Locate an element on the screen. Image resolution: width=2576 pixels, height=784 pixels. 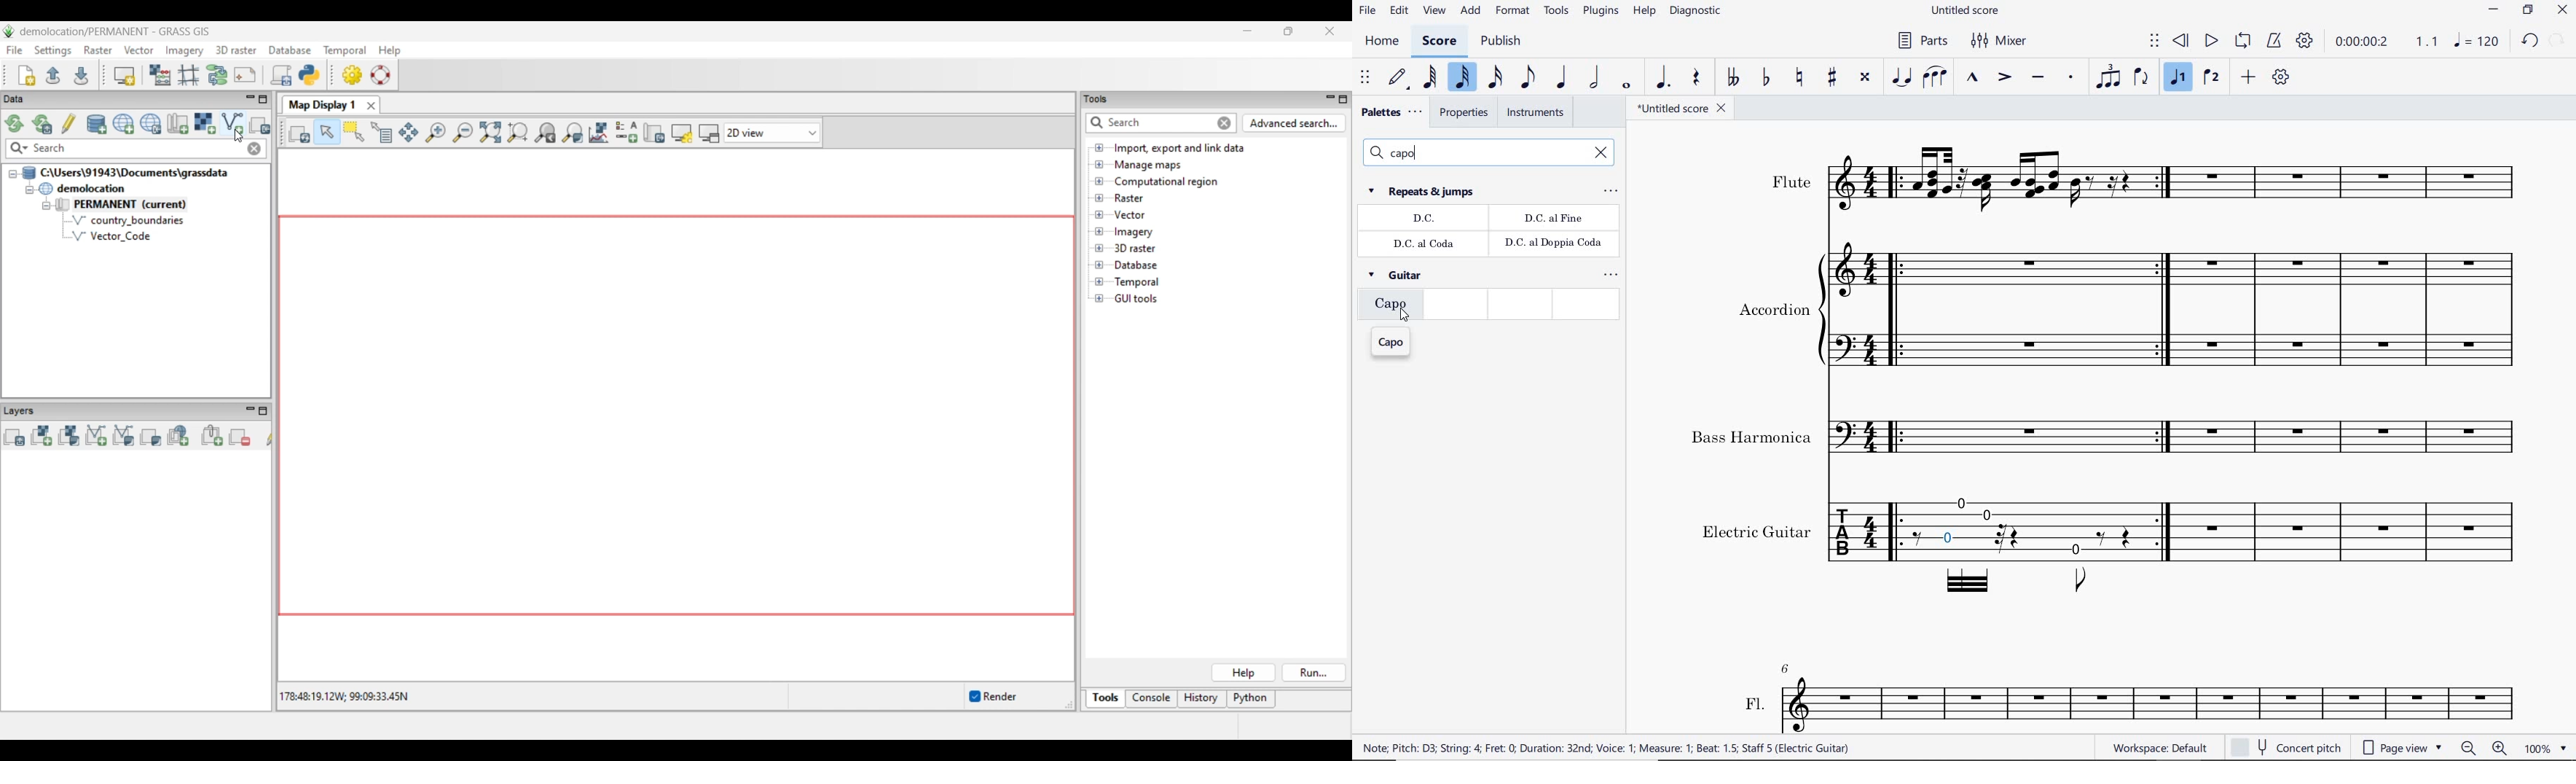
toggle natural is located at coordinates (1799, 77).